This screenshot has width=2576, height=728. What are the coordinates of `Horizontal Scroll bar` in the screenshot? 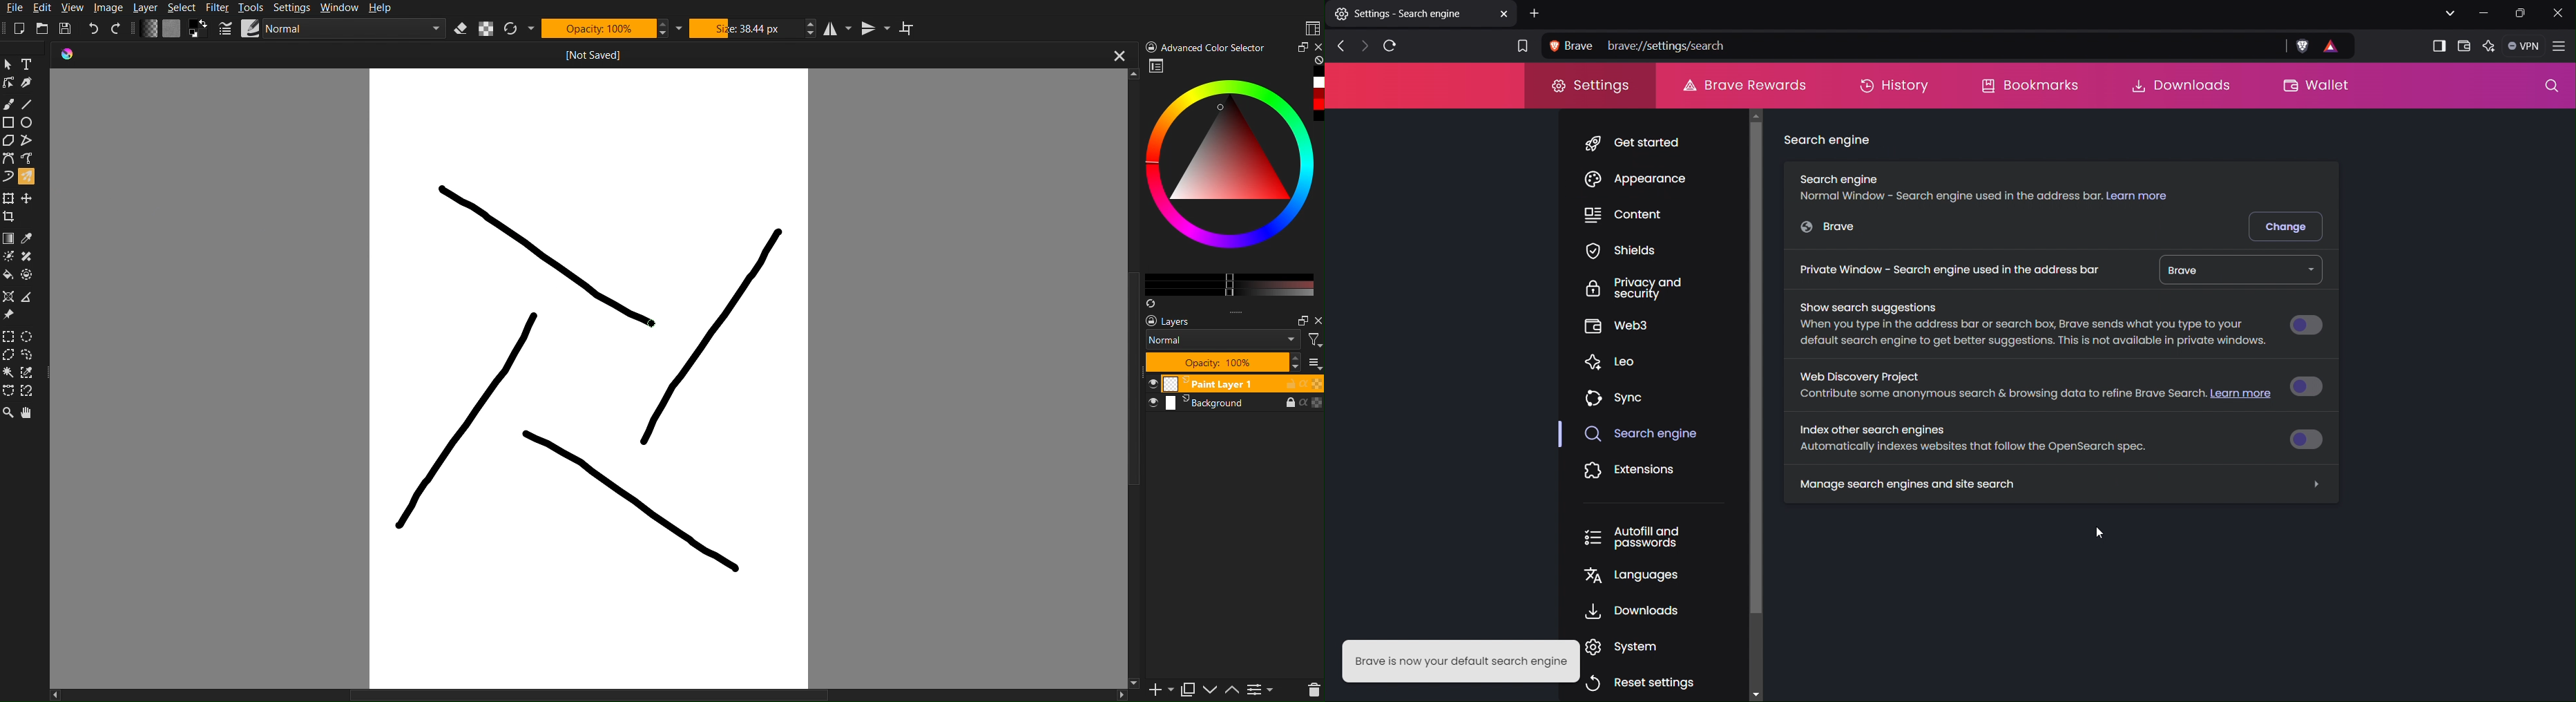 It's located at (564, 694).